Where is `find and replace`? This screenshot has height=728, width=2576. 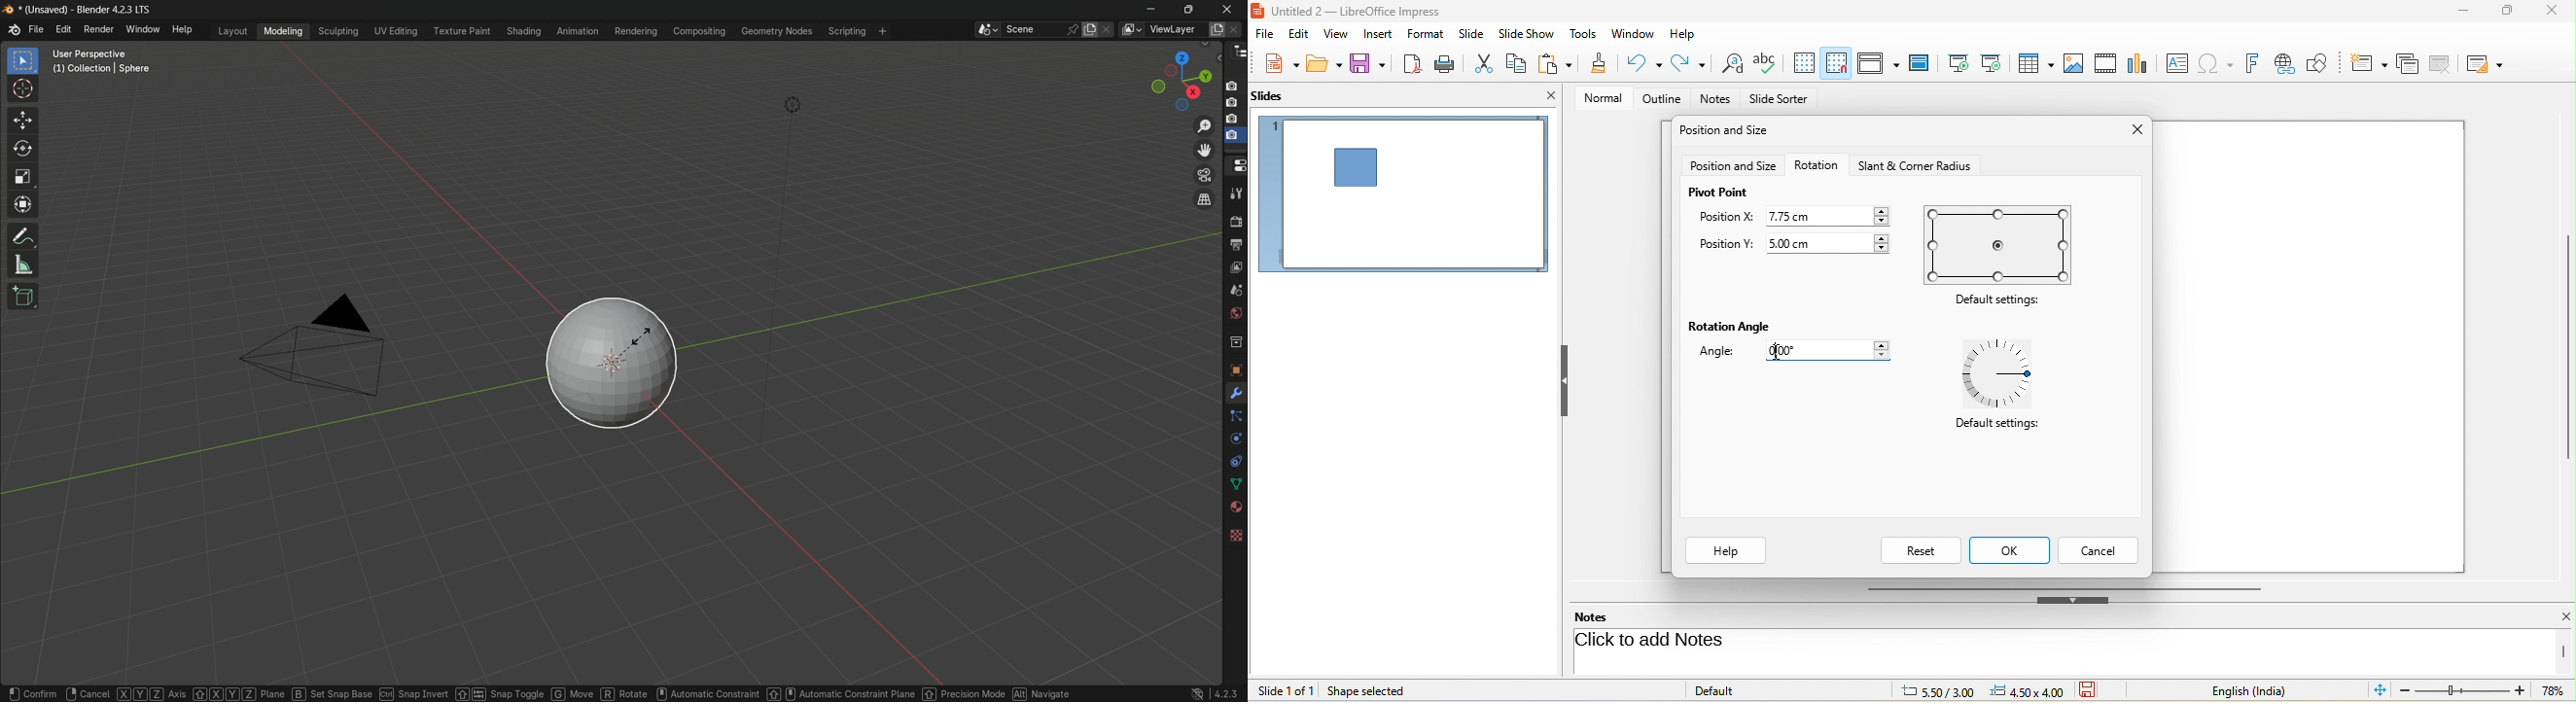
find and replace is located at coordinates (1730, 65).